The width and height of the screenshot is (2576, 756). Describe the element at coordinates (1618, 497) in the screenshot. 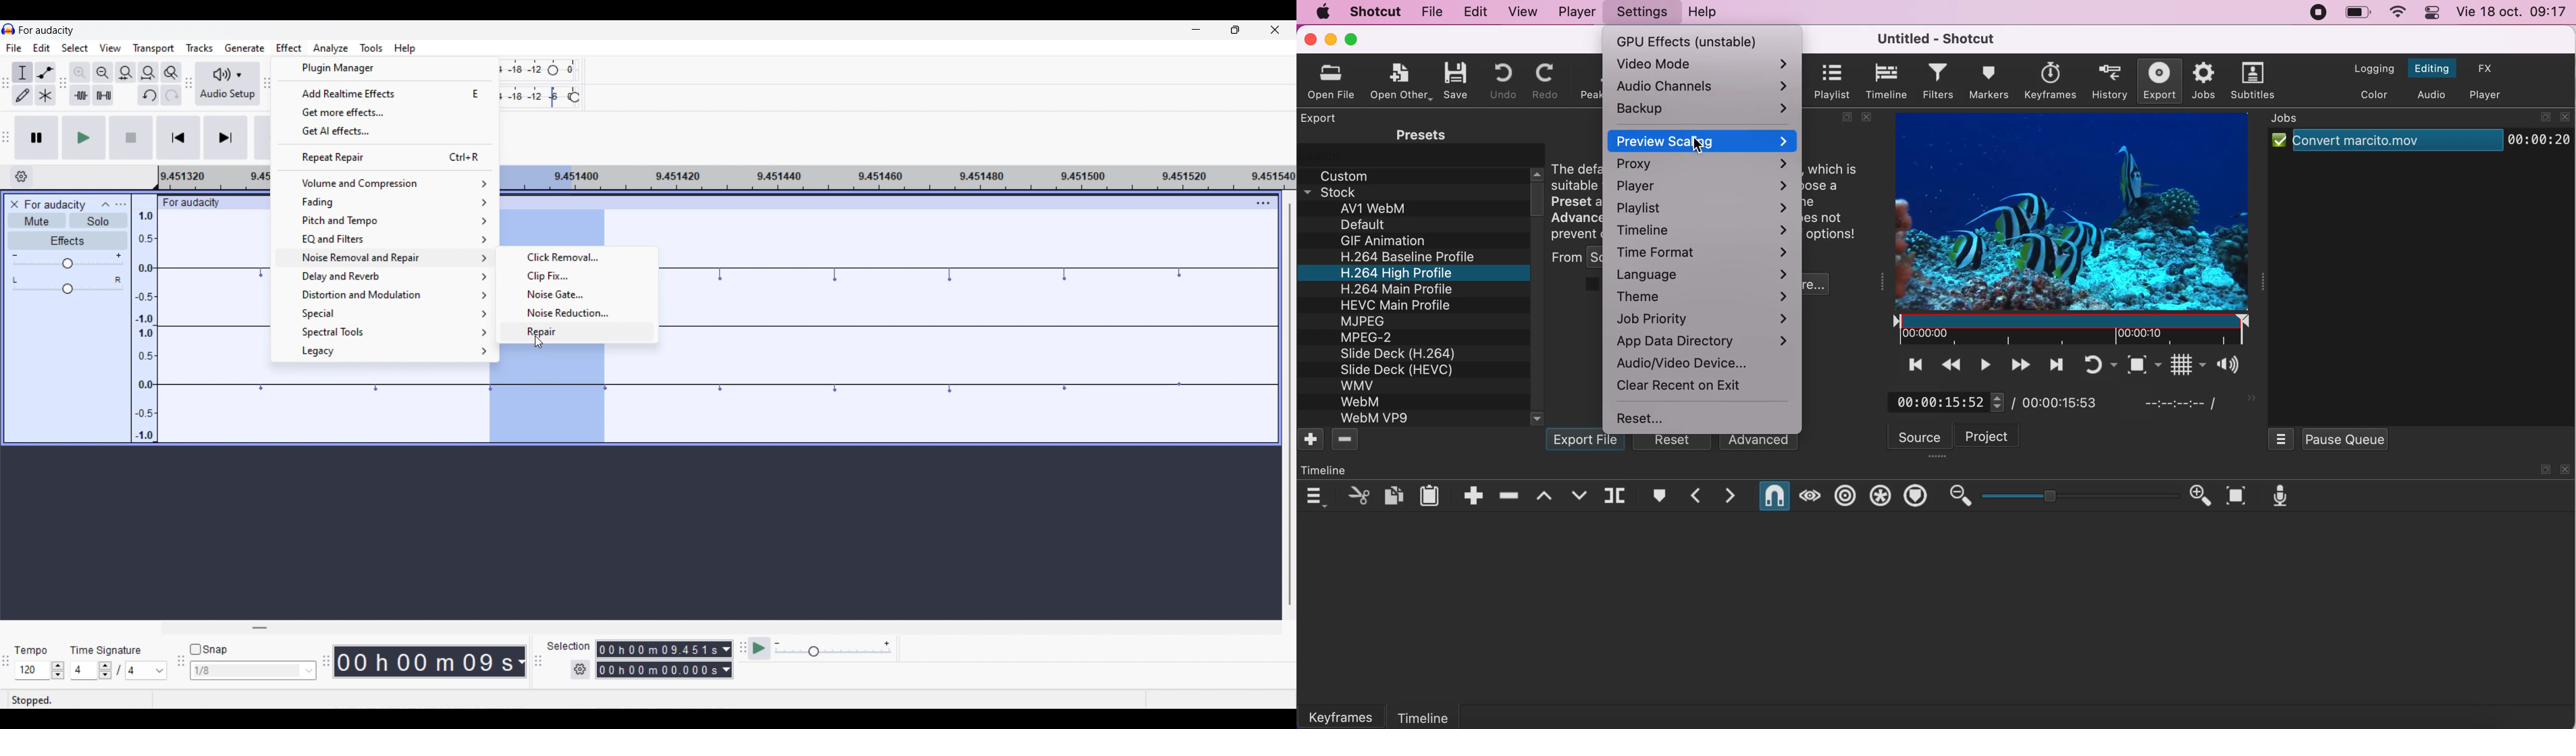

I see `split at playhead` at that location.